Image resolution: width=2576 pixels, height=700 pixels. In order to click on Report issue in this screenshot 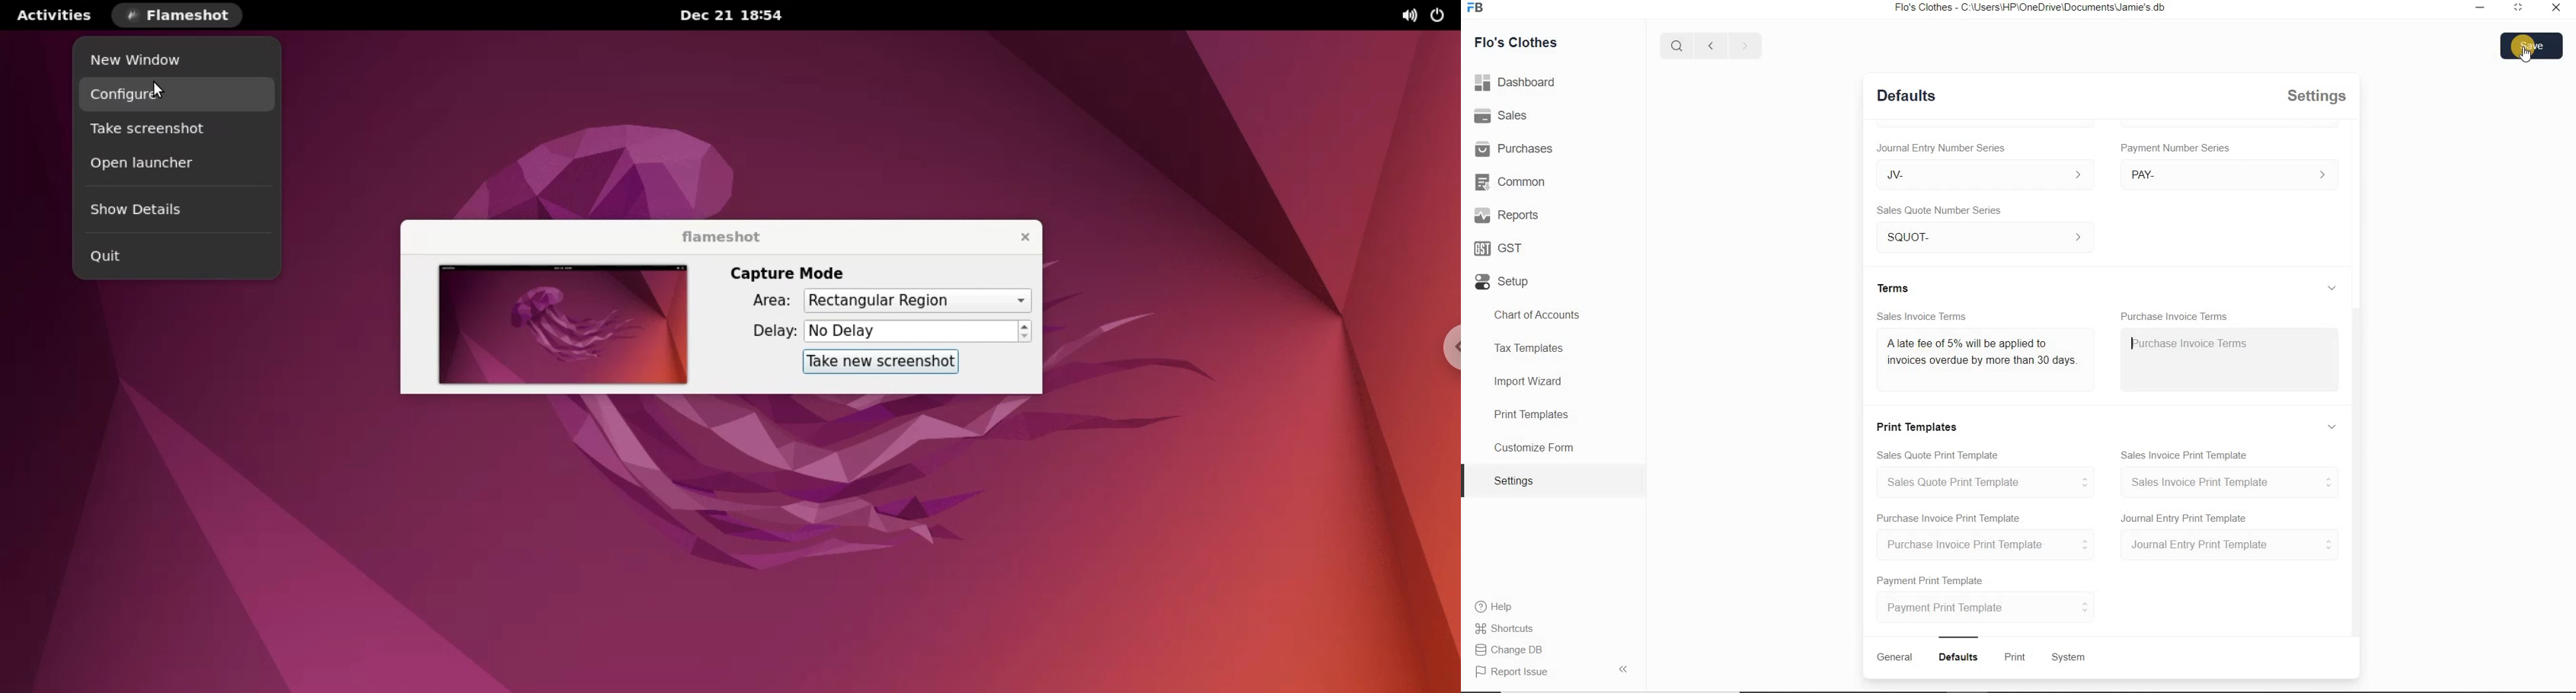, I will do `click(1513, 672)`.